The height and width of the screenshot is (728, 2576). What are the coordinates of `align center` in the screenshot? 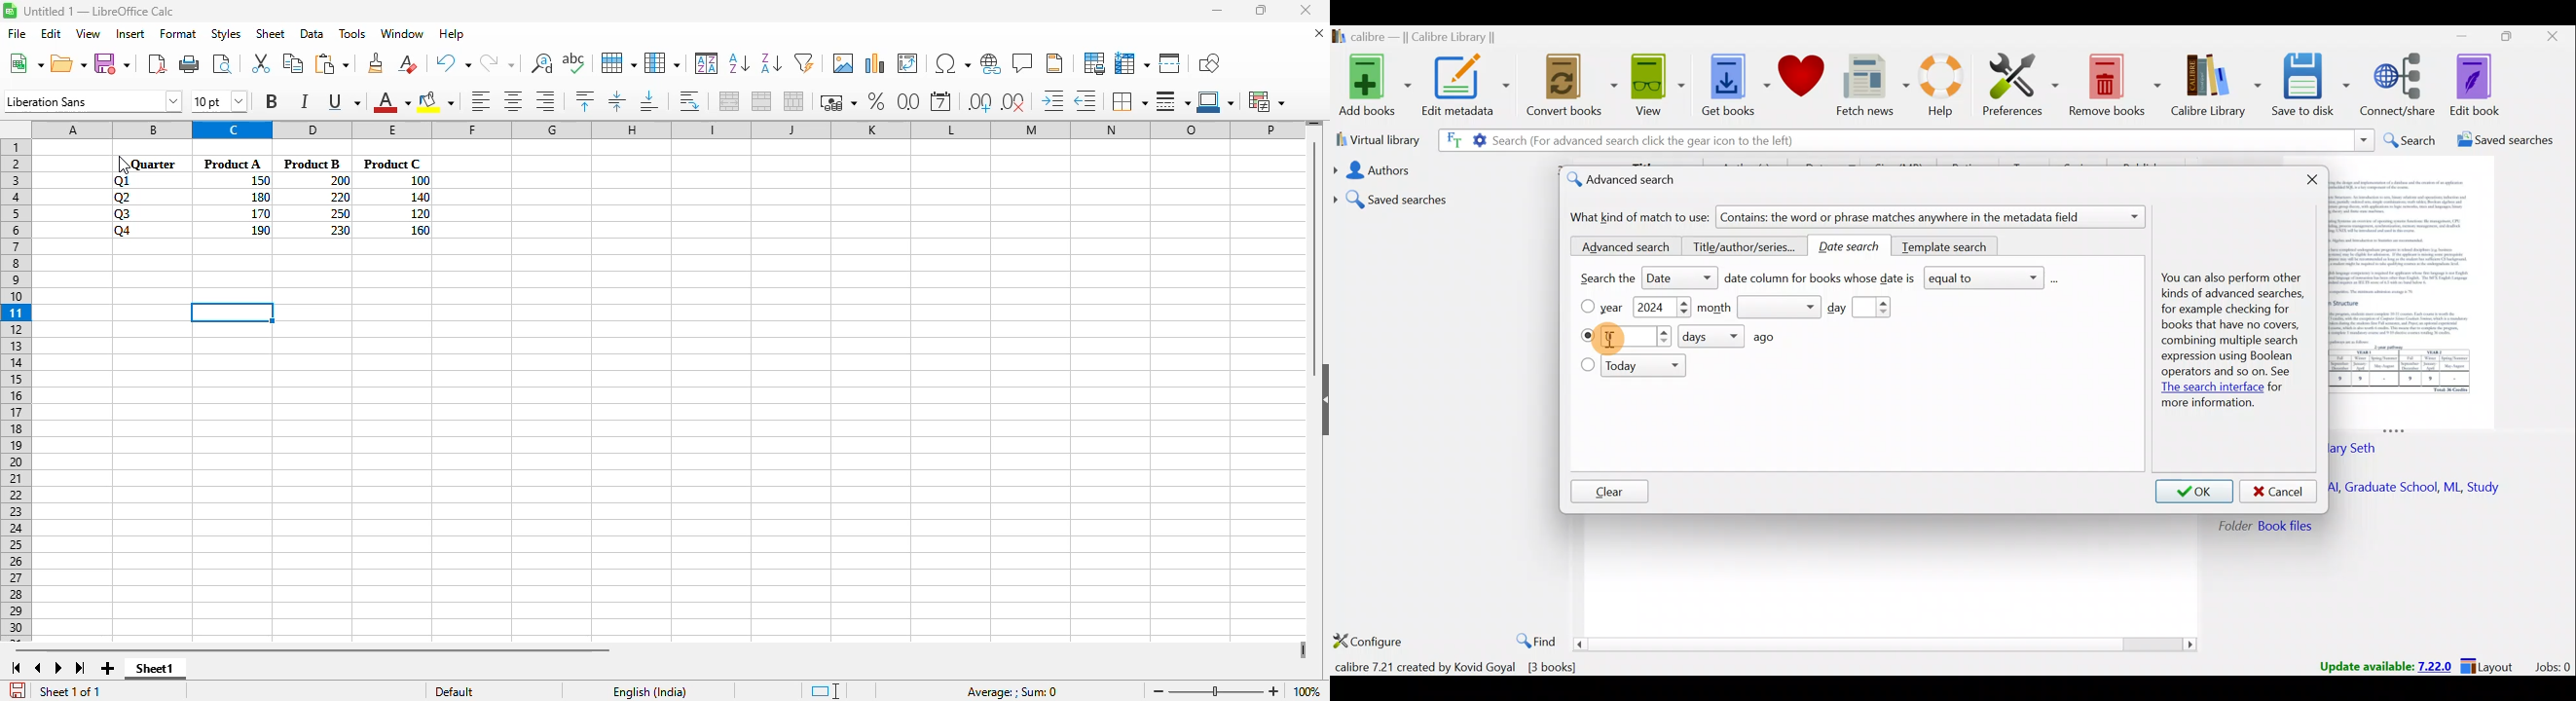 It's located at (514, 101).